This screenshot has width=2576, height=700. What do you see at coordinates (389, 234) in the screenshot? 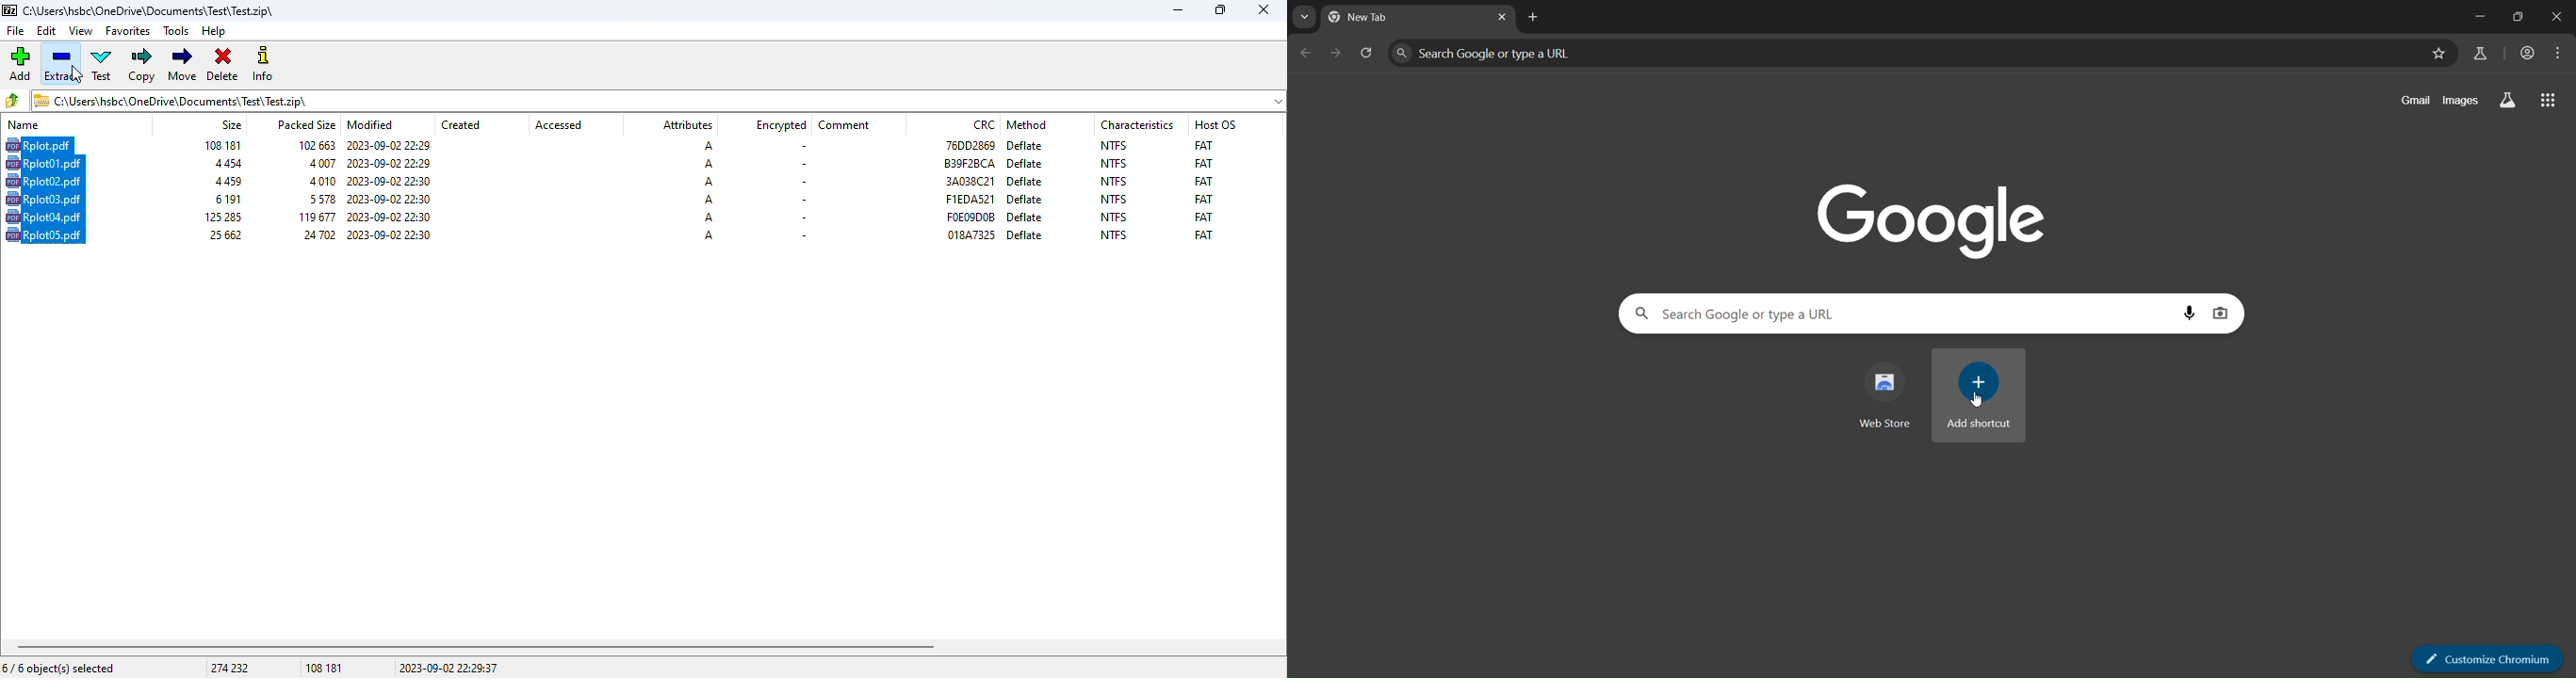
I see `modified date & time` at bounding box center [389, 234].